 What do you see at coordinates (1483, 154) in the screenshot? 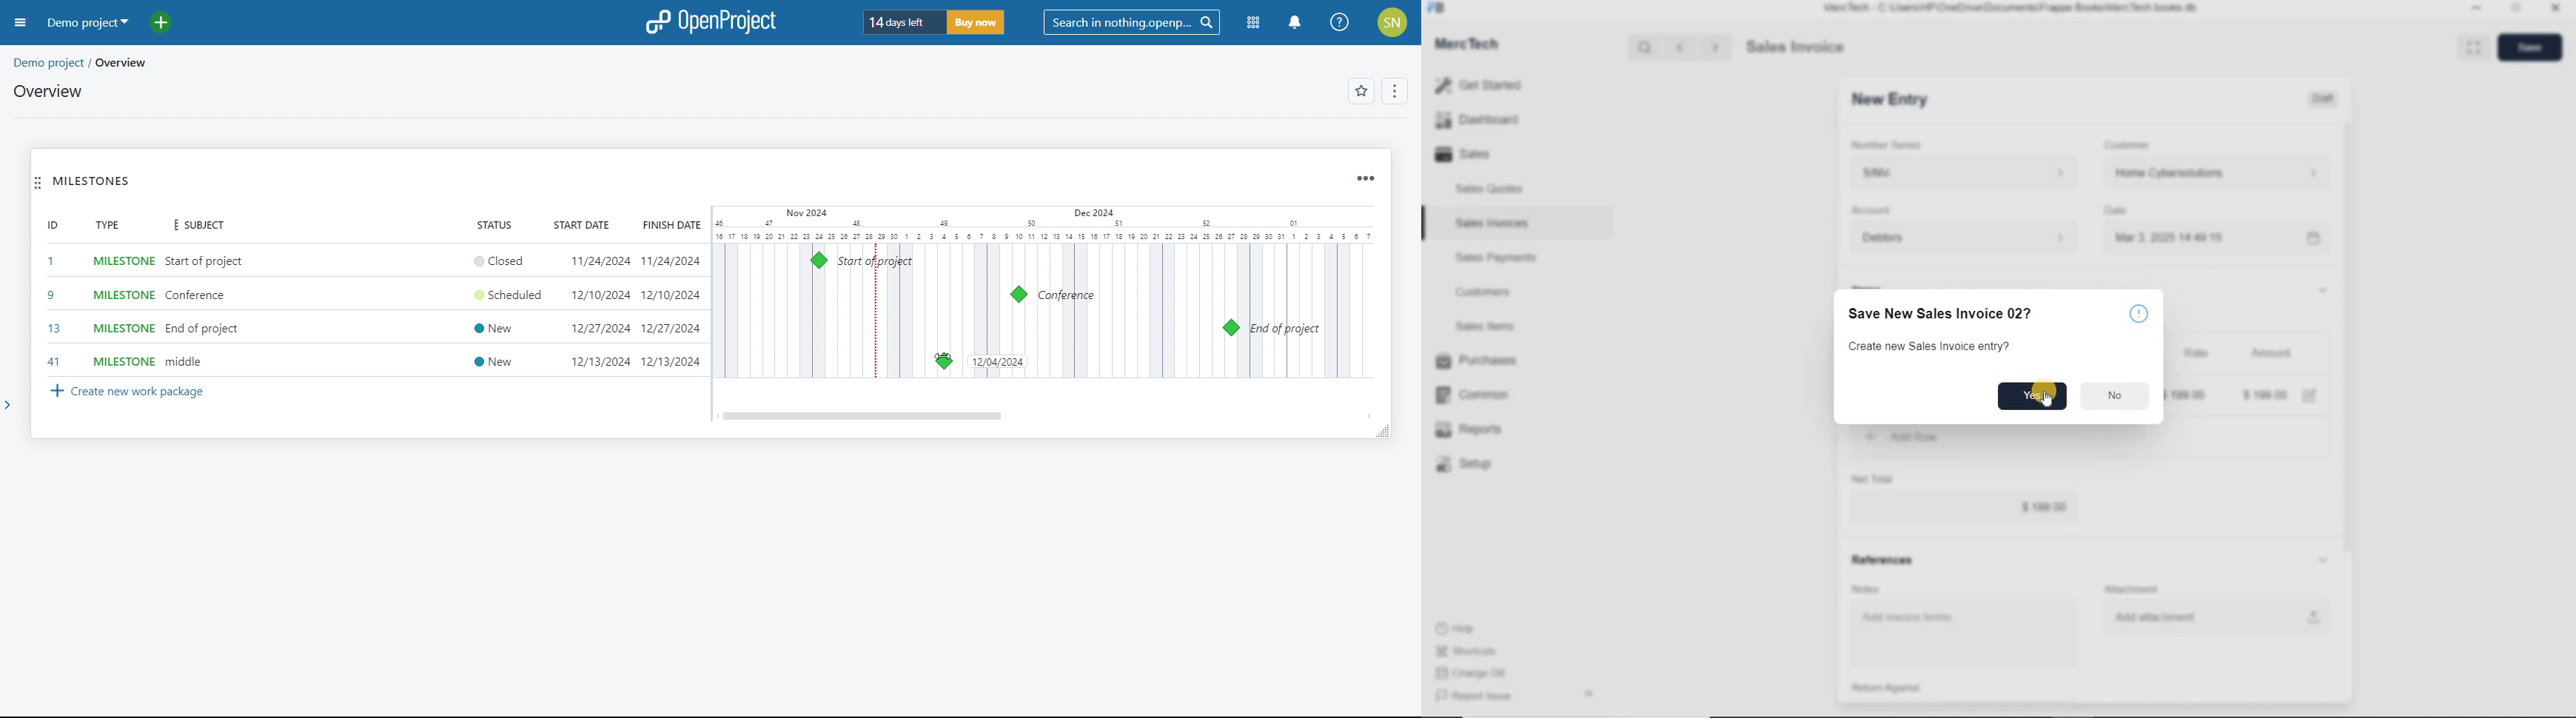
I see `Sales` at bounding box center [1483, 154].